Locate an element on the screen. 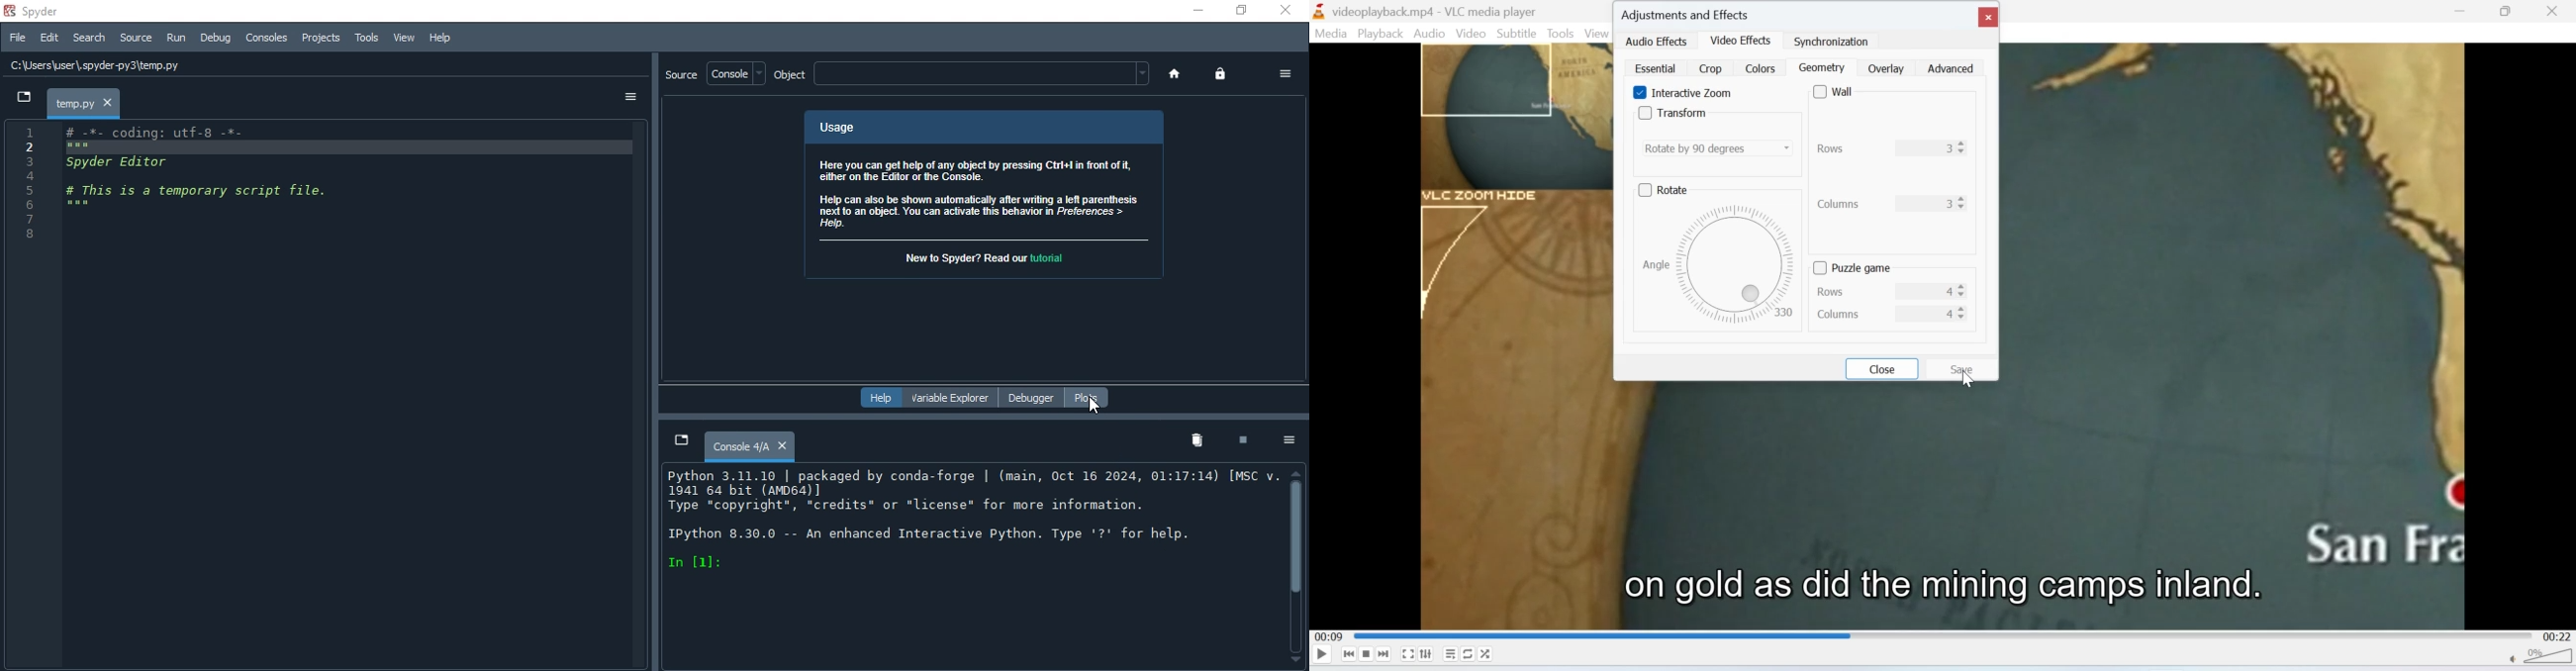  Seek backwards is located at coordinates (1349, 654).